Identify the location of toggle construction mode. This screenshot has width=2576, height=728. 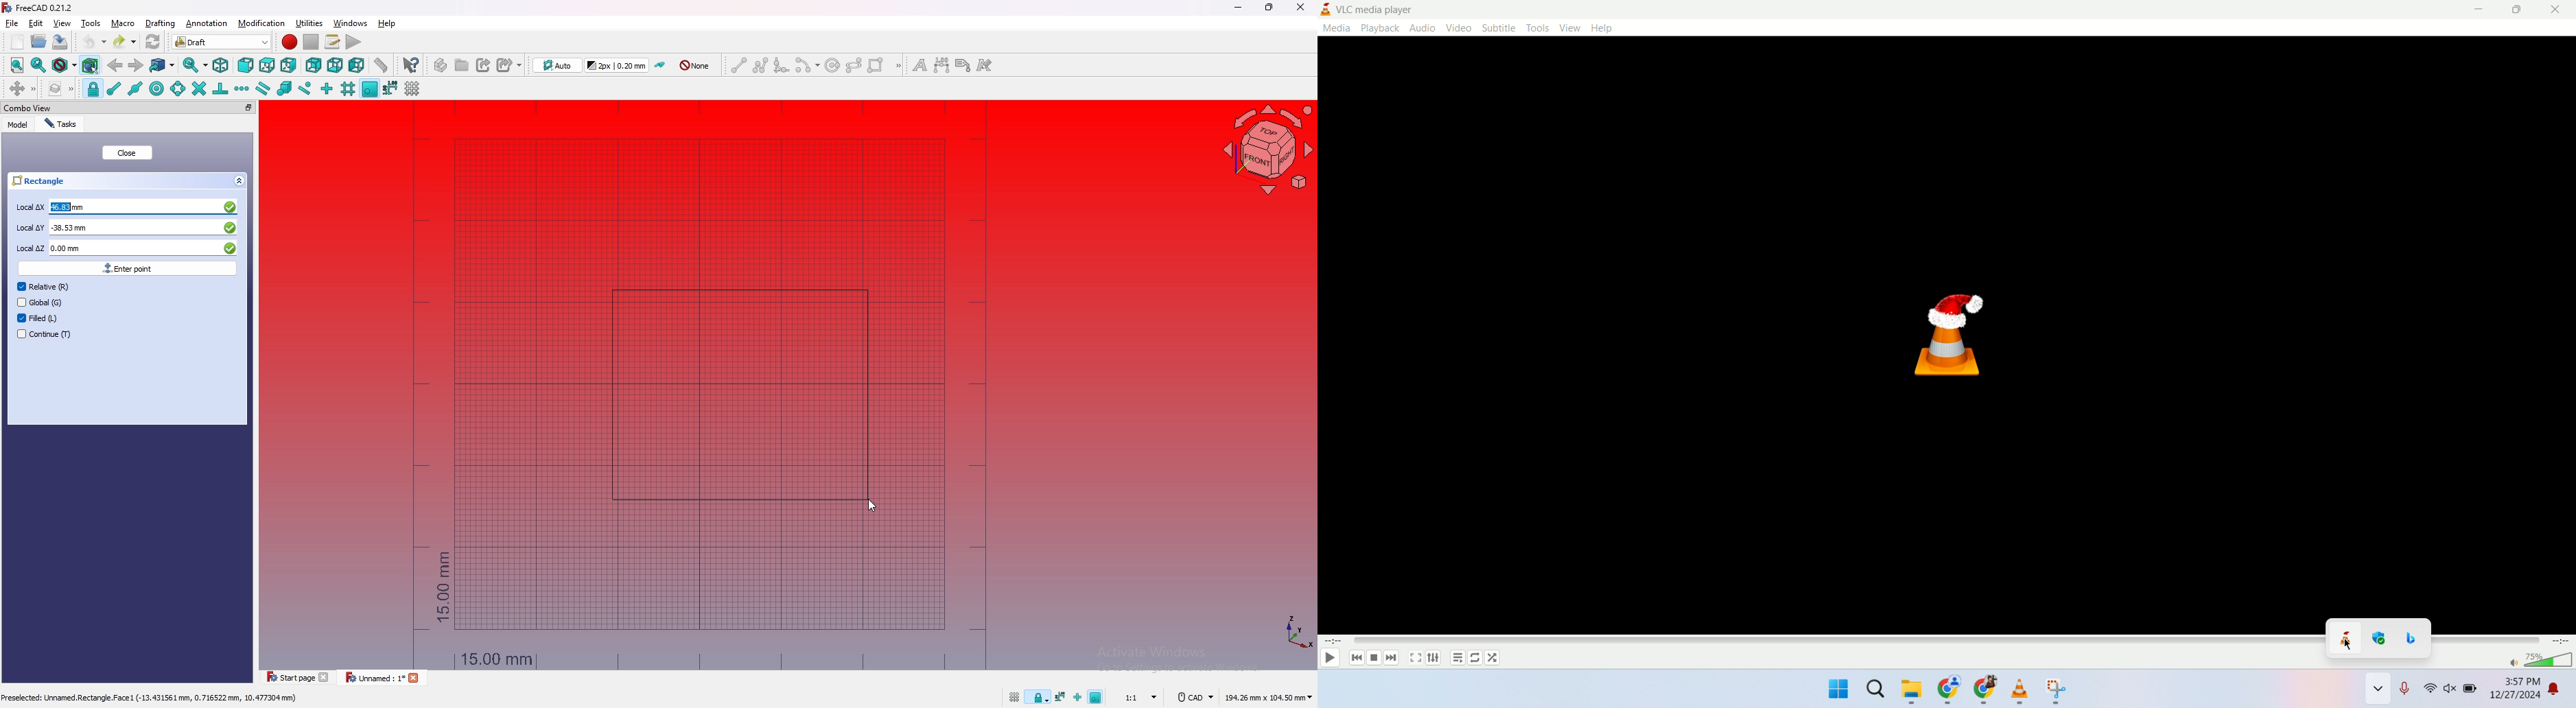
(661, 65).